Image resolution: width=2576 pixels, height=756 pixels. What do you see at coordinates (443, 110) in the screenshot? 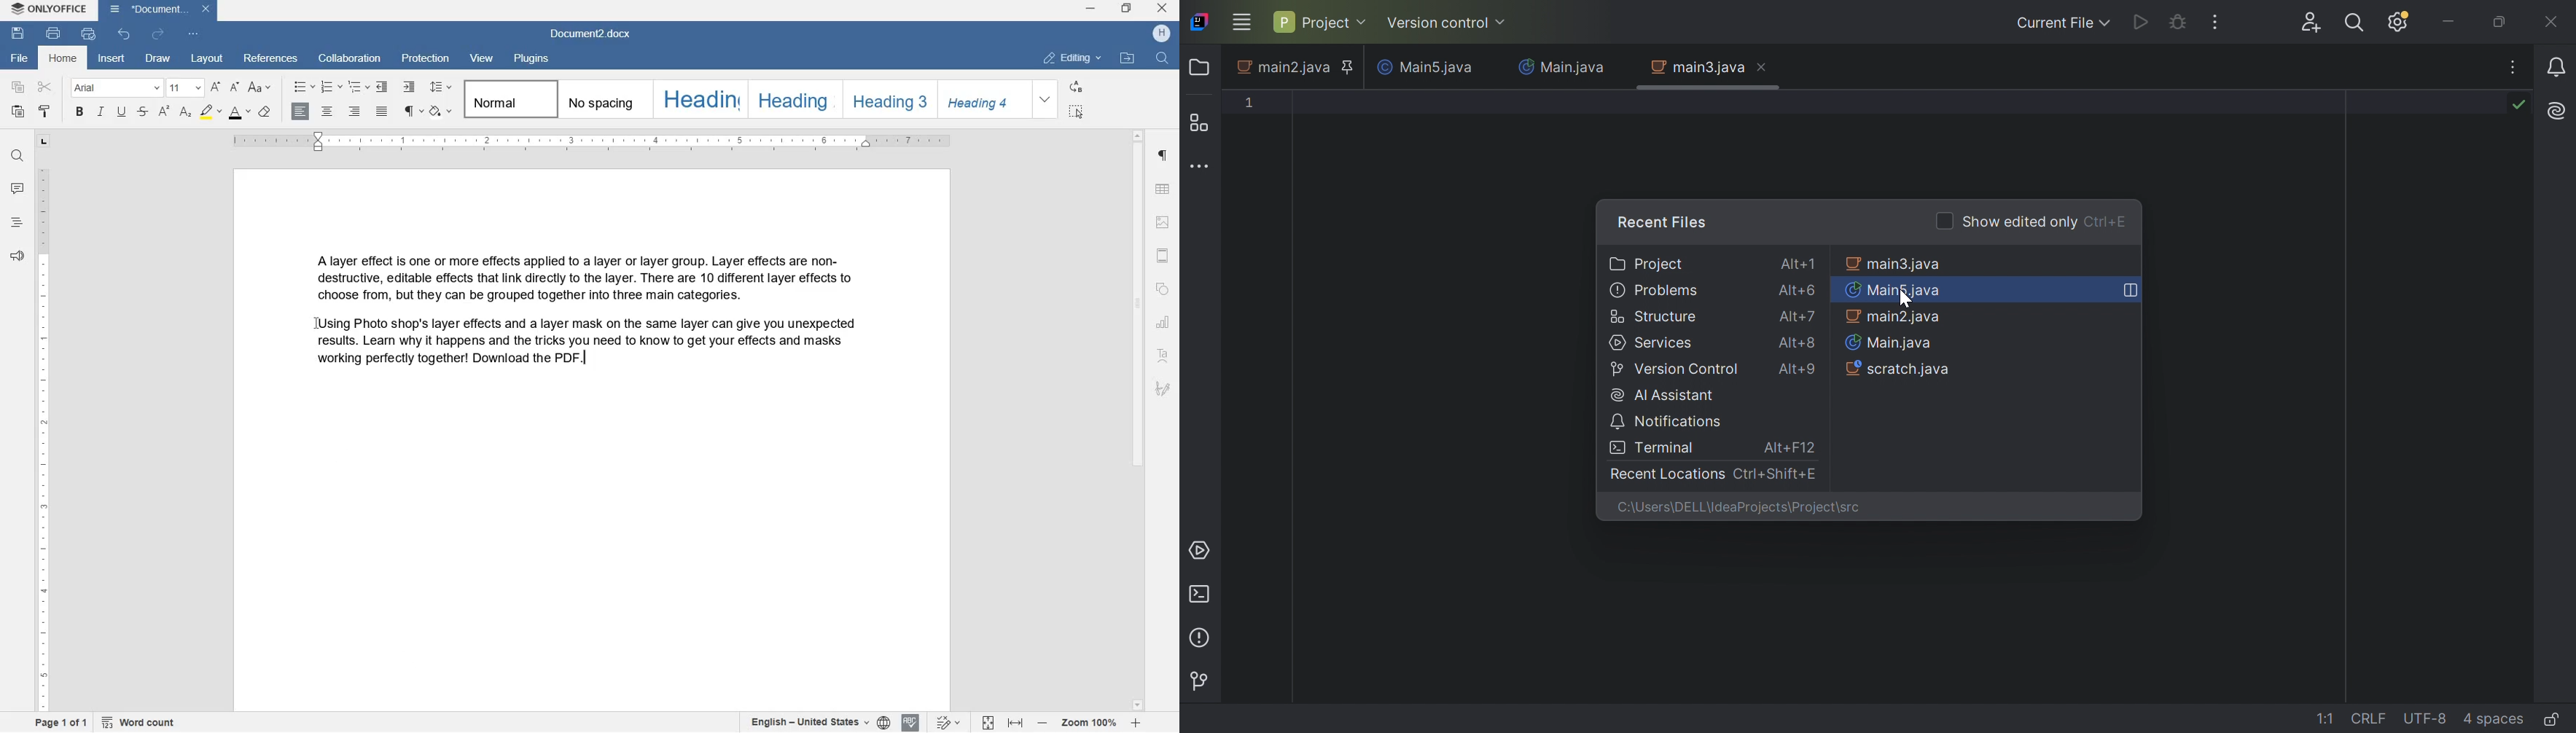
I see `SHADING` at bounding box center [443, 110].